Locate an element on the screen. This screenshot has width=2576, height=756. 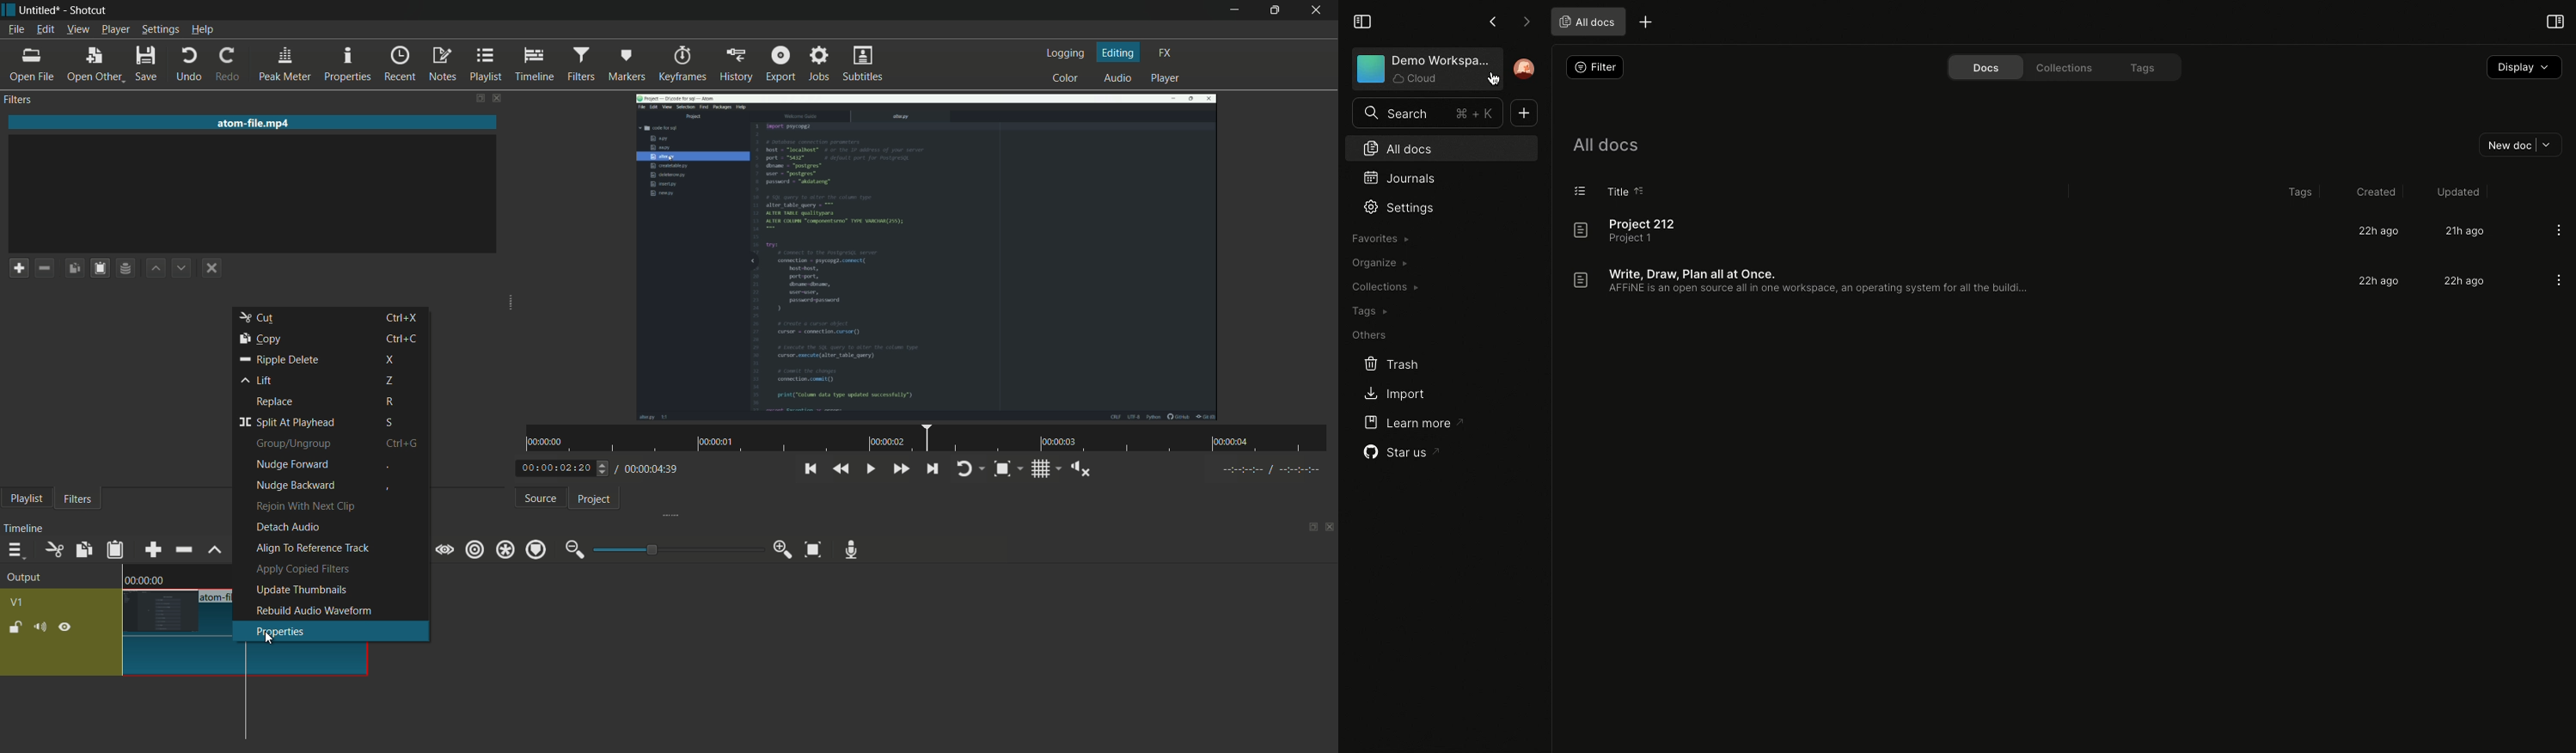
file menu is located at coordinates (17, 30).